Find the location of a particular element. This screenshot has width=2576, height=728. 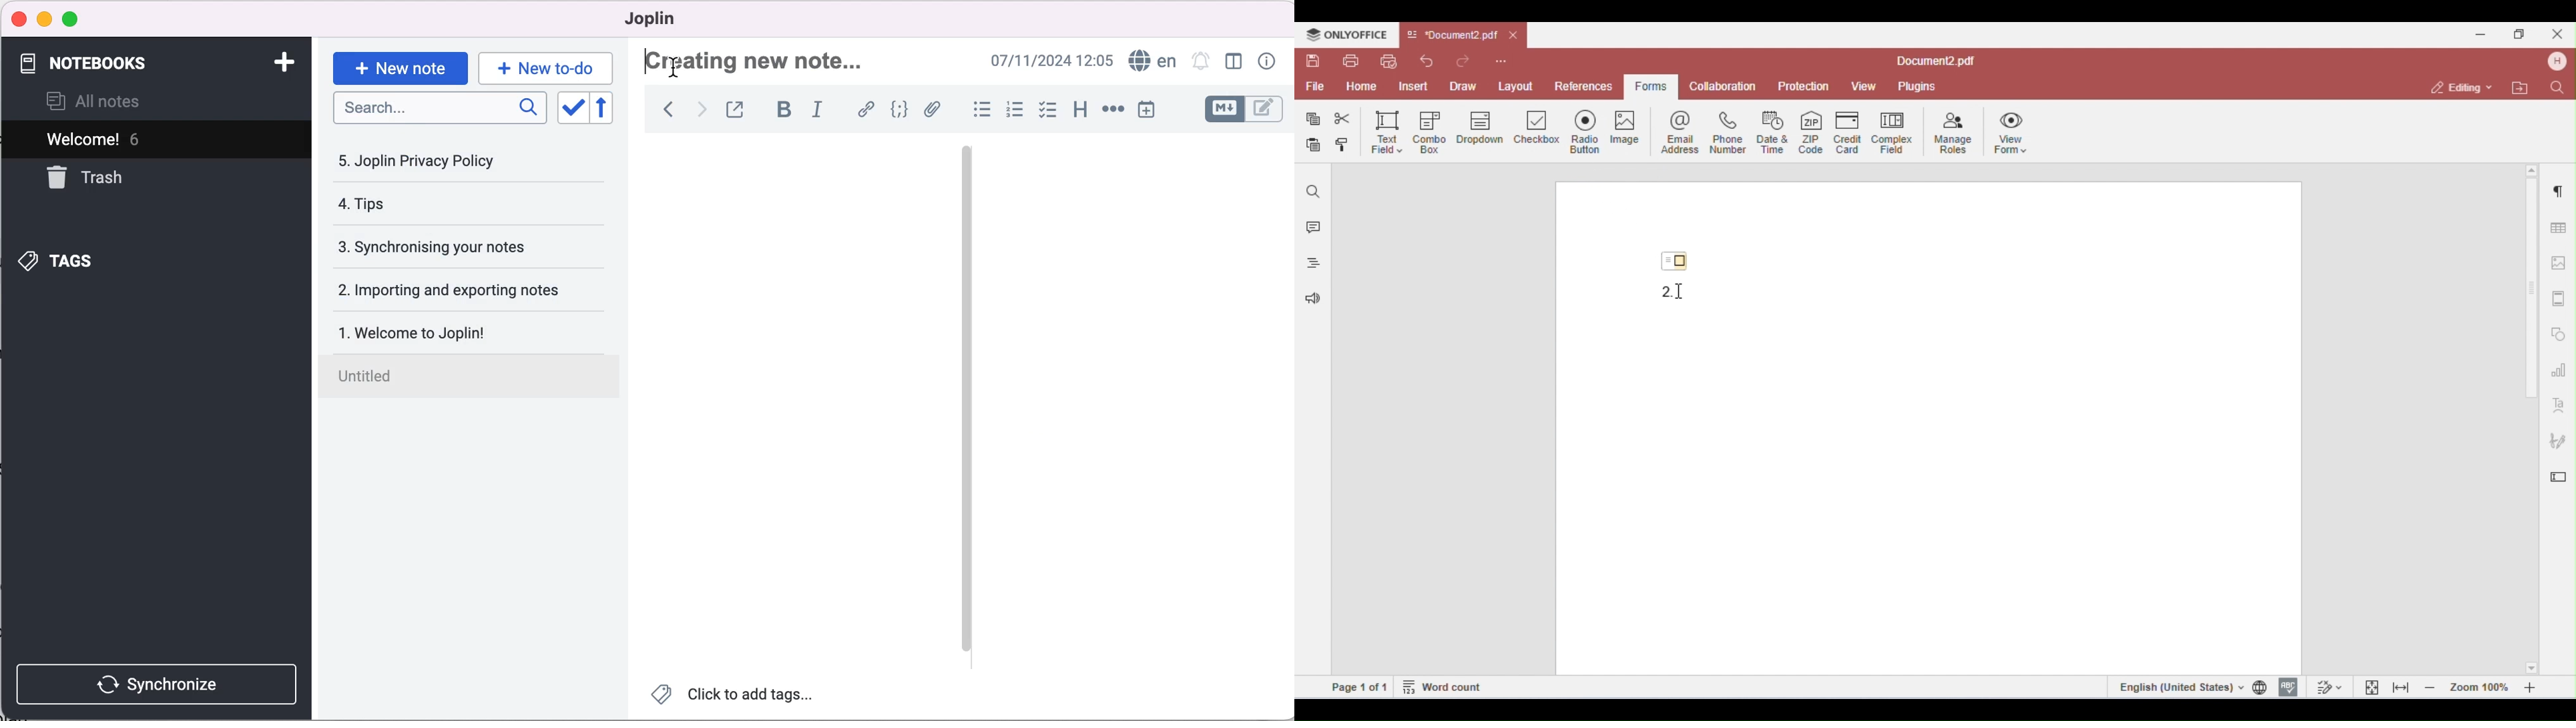

horizontal rule is located at coordinates (1111, 110).